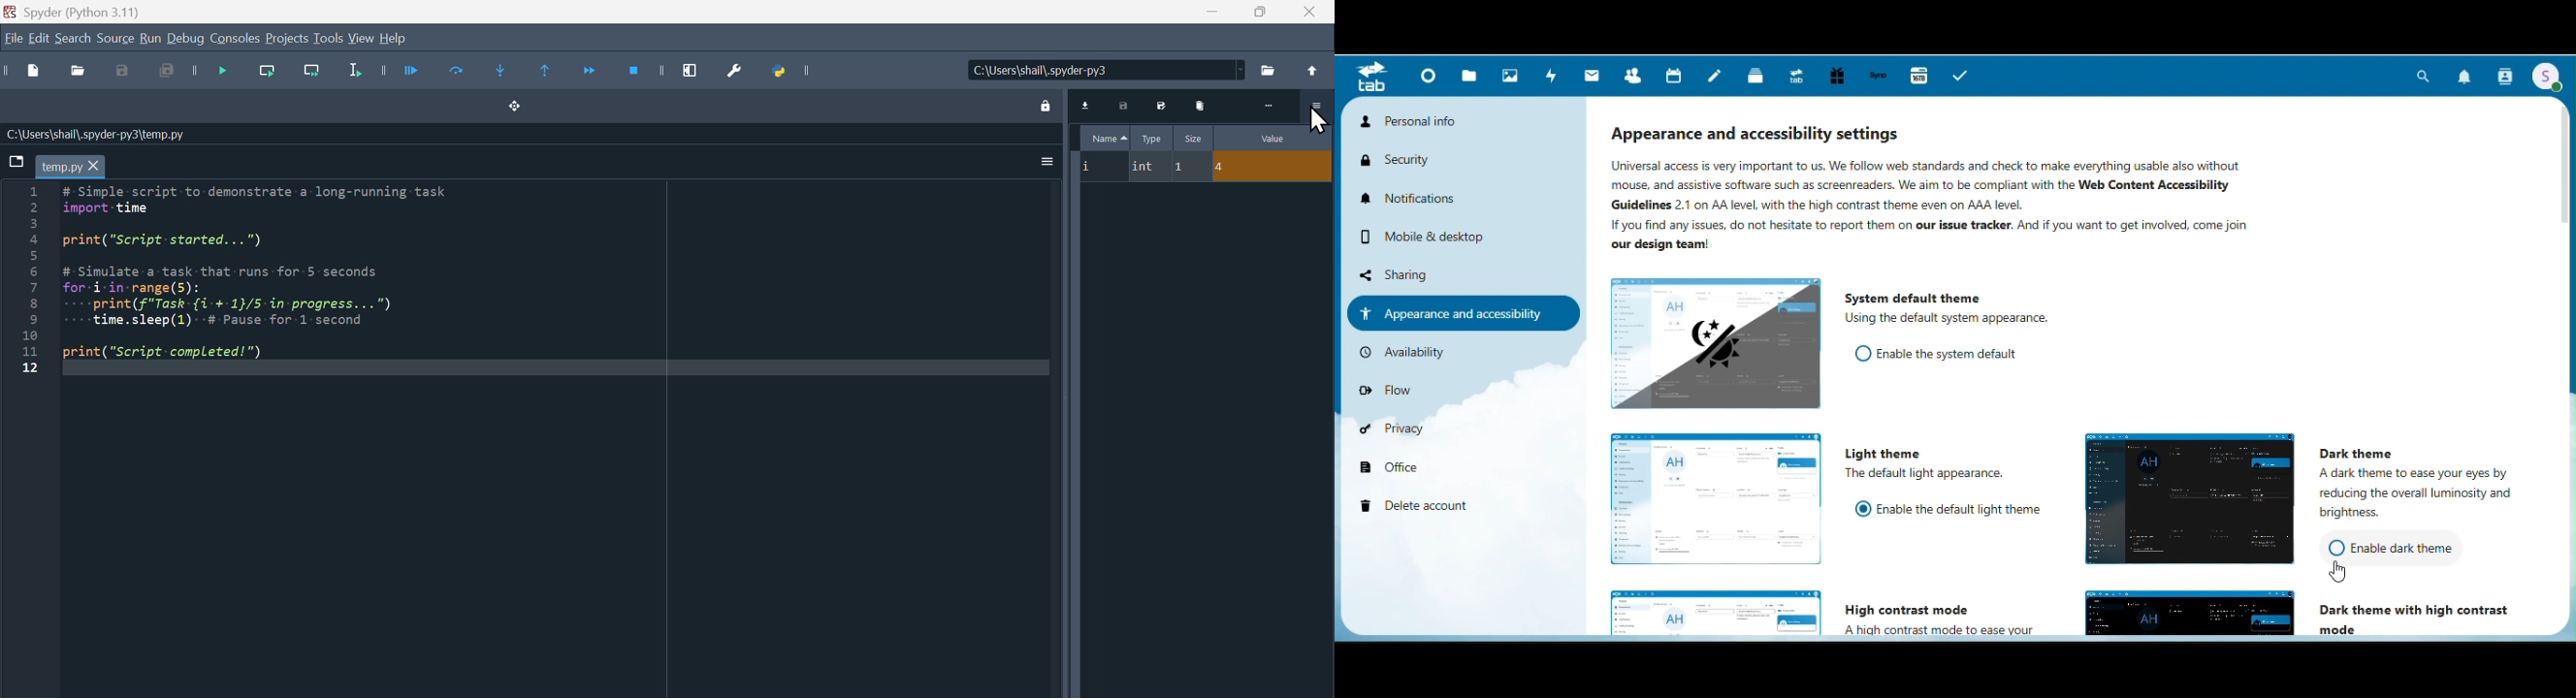 Image resolution: width=2576 pixels, height=700 pixels. I want to click on File, so click(1271, 69).